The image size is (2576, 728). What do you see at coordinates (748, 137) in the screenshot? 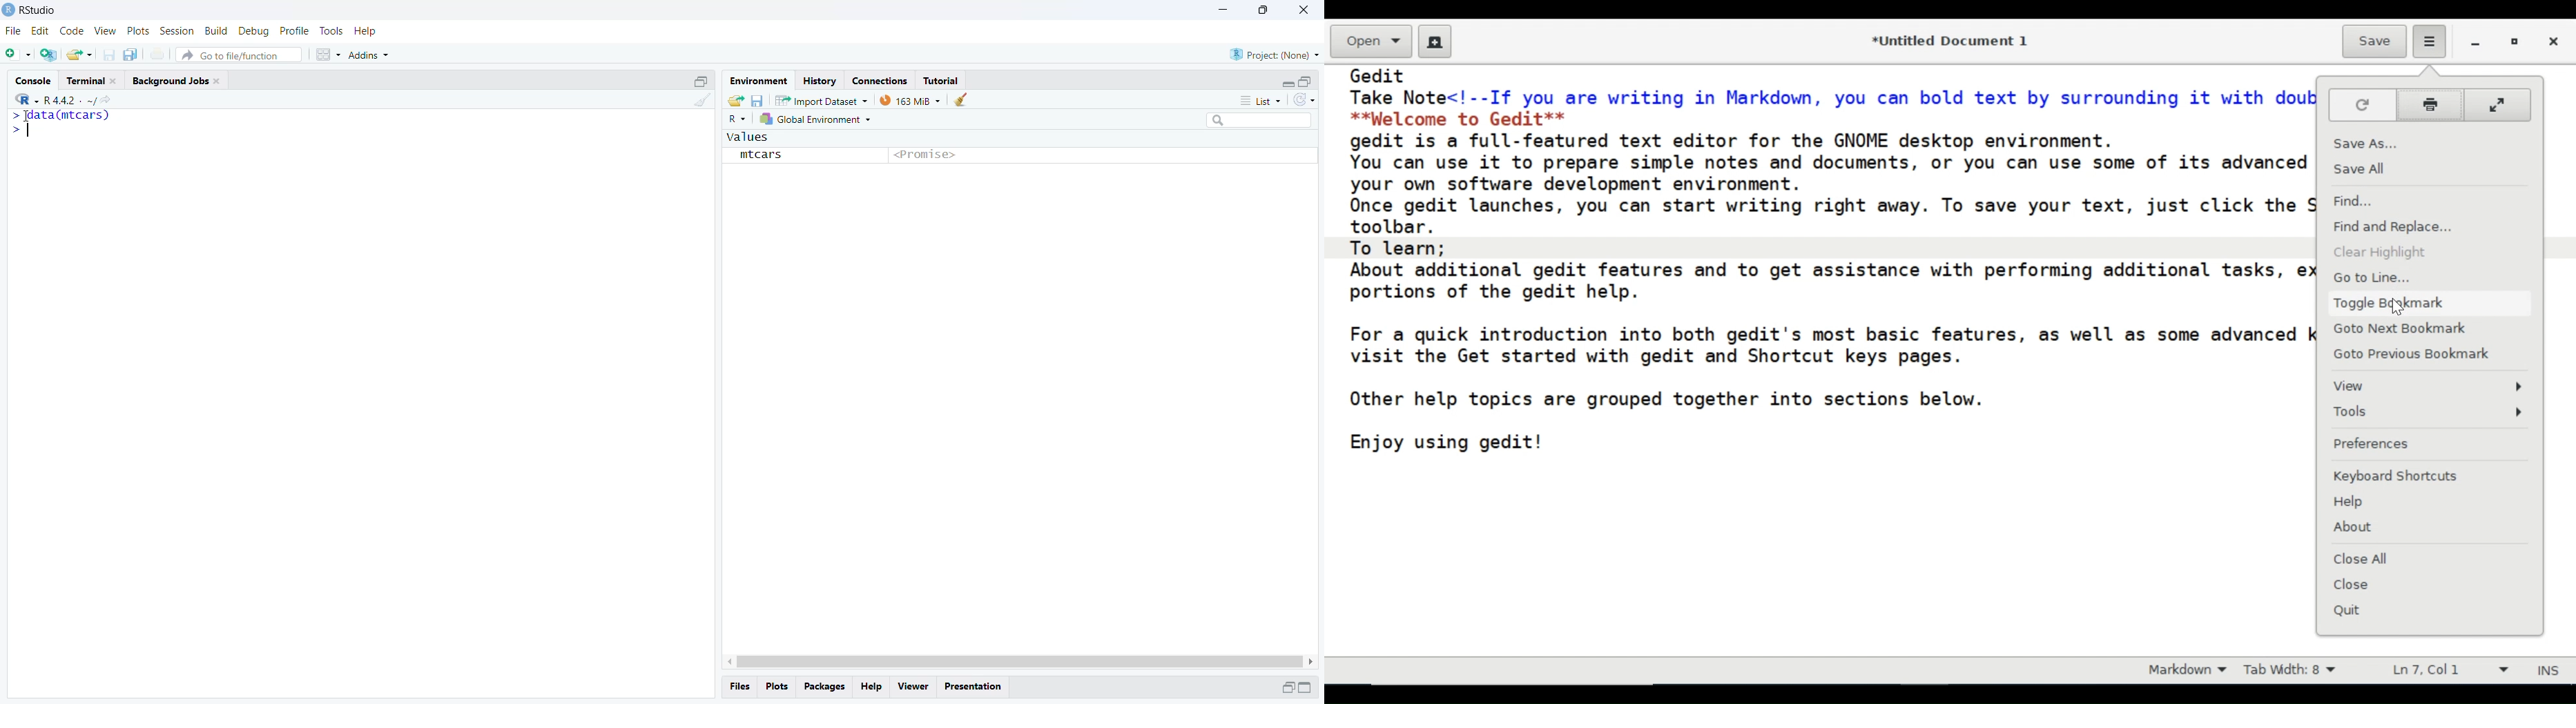
I see `Values` at bounding box center [748, 137].